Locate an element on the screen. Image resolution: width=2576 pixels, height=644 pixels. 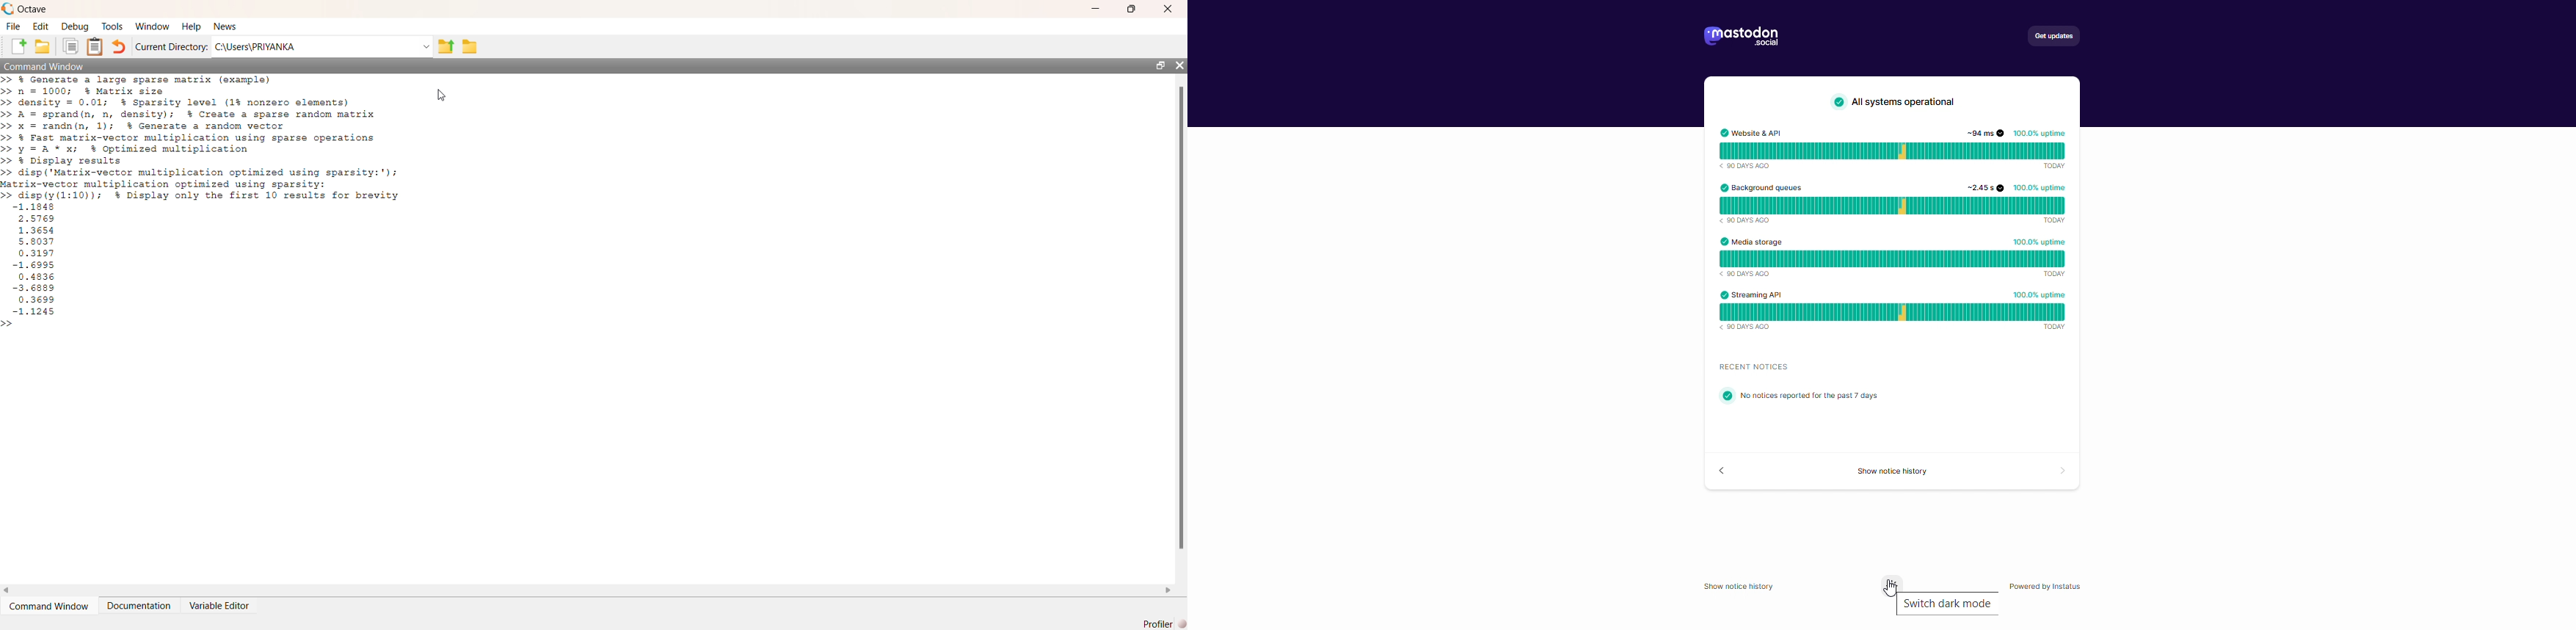
undo is located at coordinates (120, 49).